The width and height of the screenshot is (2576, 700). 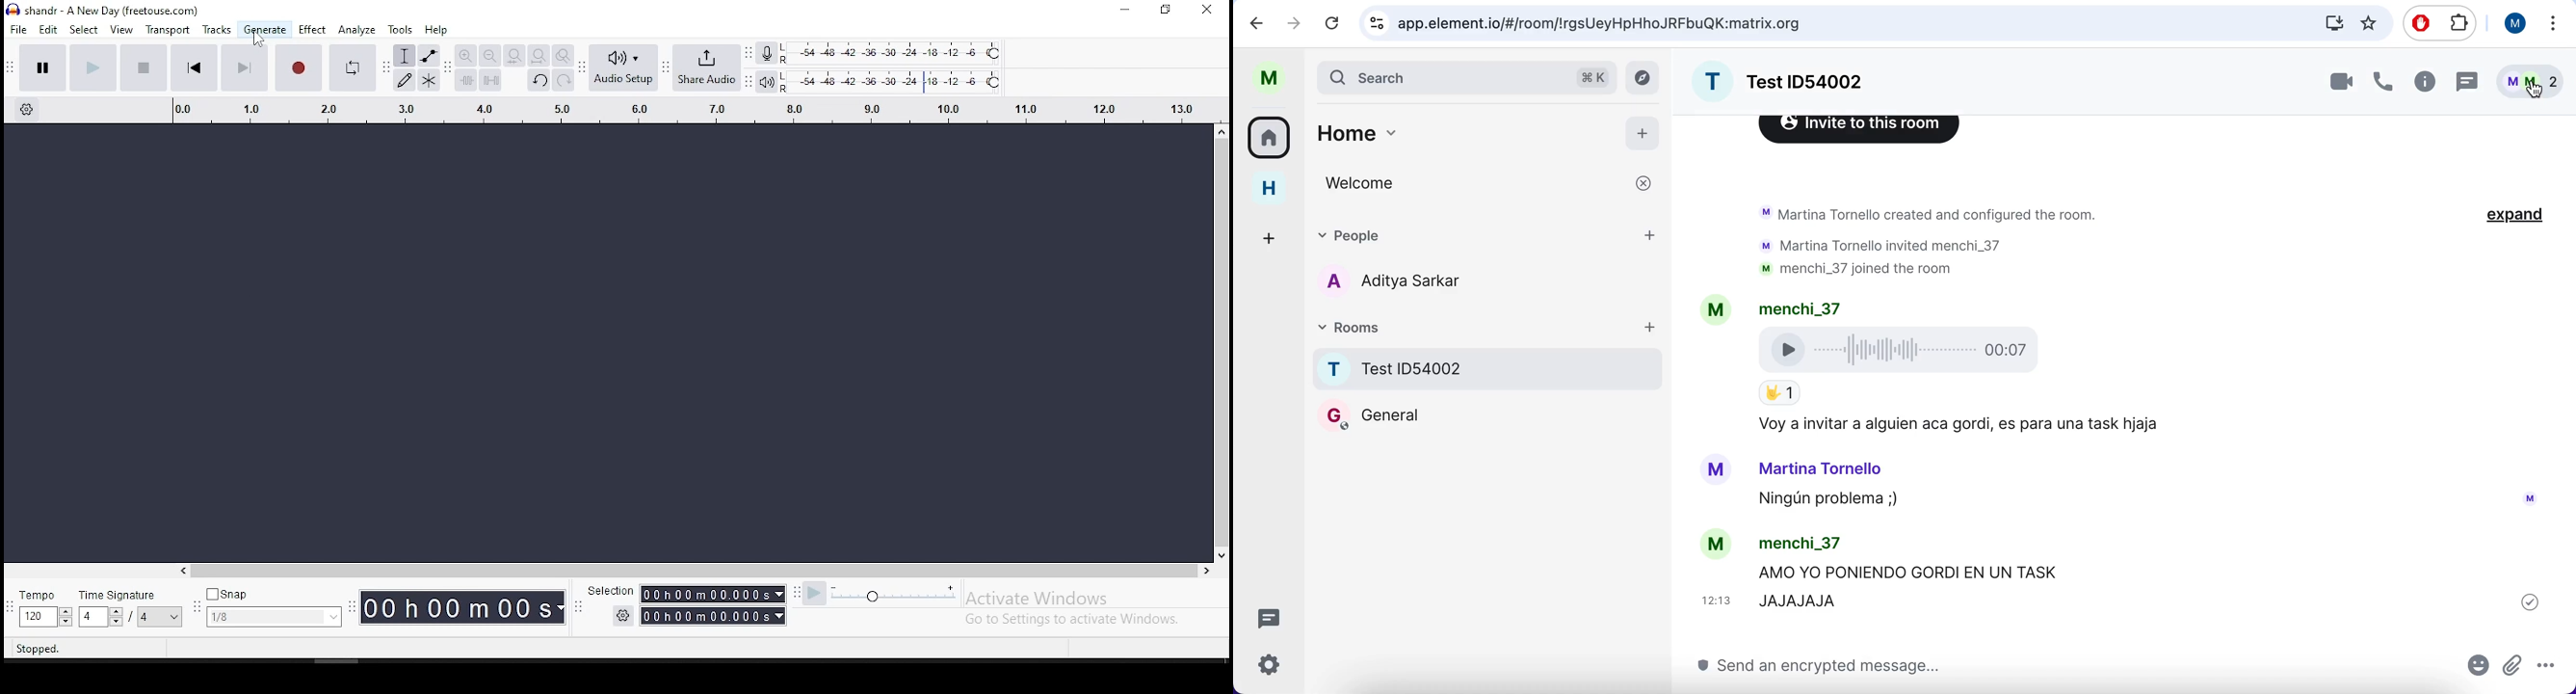 I want to click on add, so click(x=1652, y=324).